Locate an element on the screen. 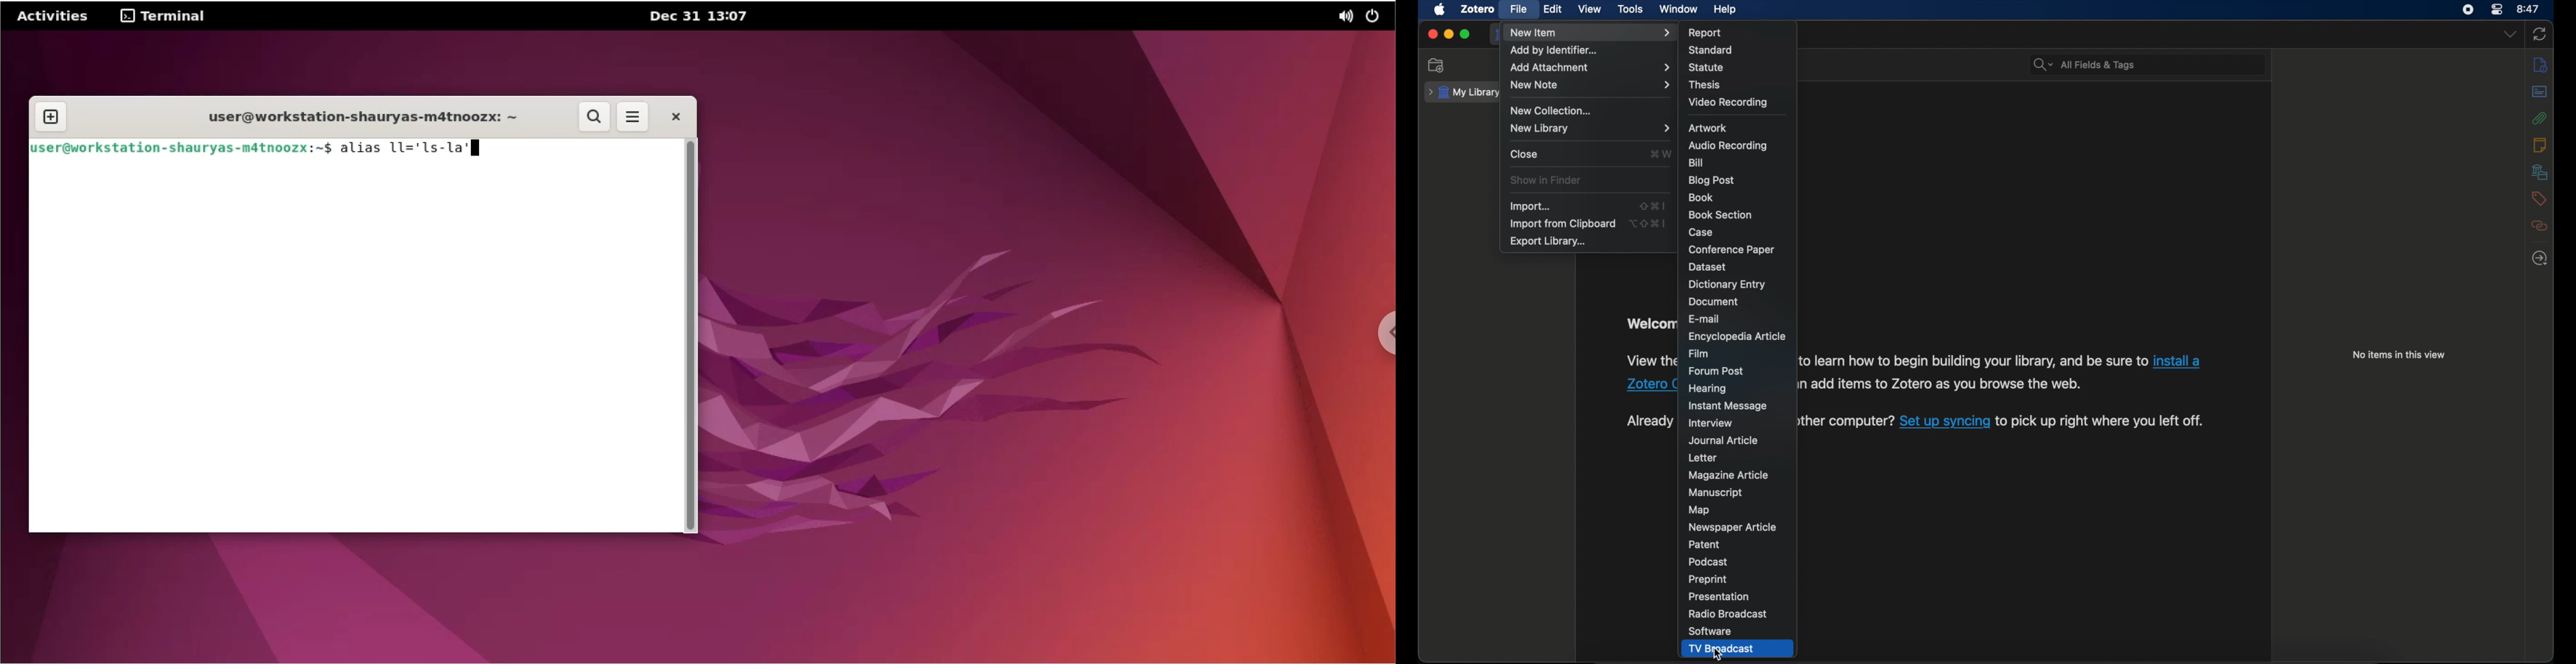  new item is located at coordinates (1592, 33).